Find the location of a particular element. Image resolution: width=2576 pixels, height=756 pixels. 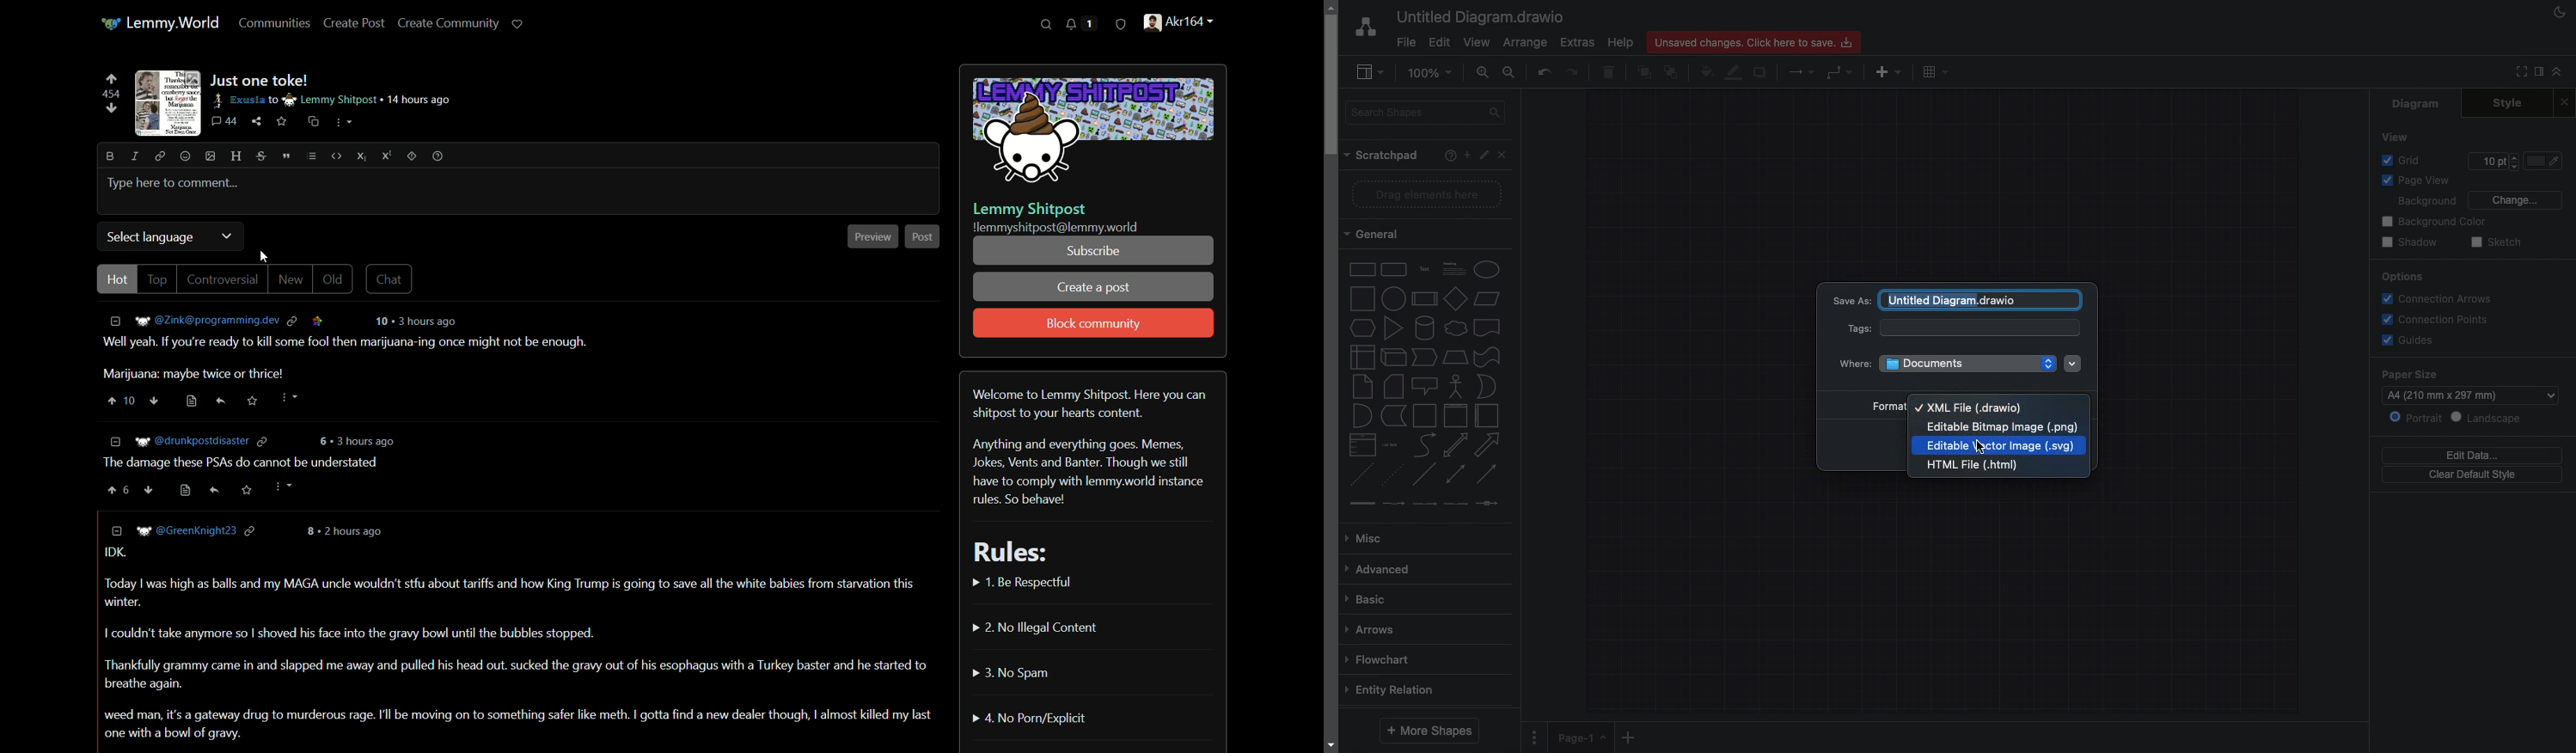

Edit is located at coordinates (1484, 155).